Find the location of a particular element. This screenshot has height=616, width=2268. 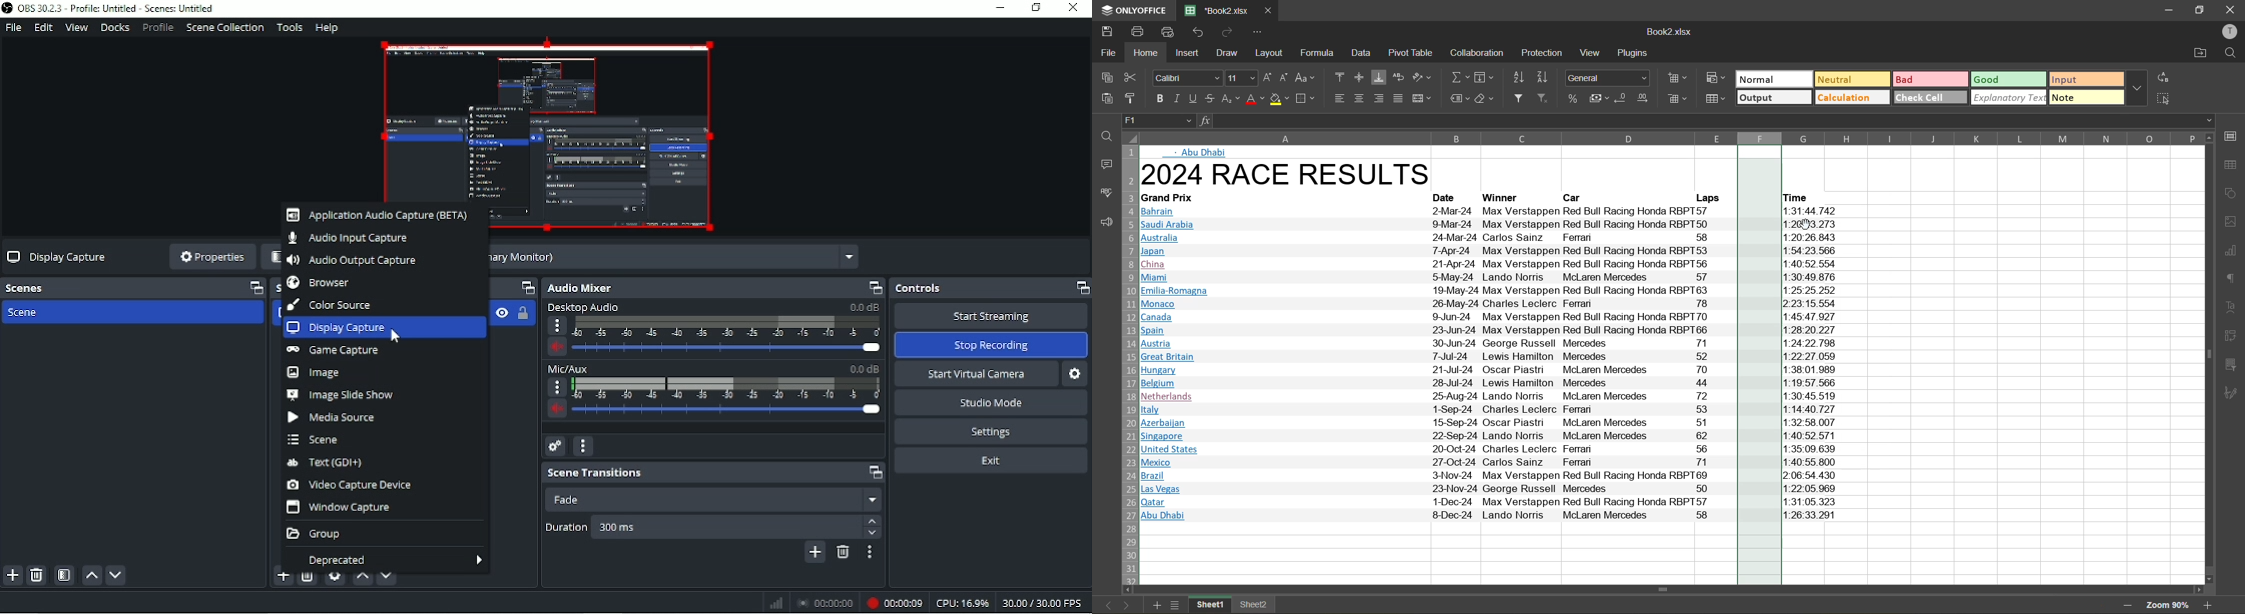

profile is located at coordinates (2231, 31).